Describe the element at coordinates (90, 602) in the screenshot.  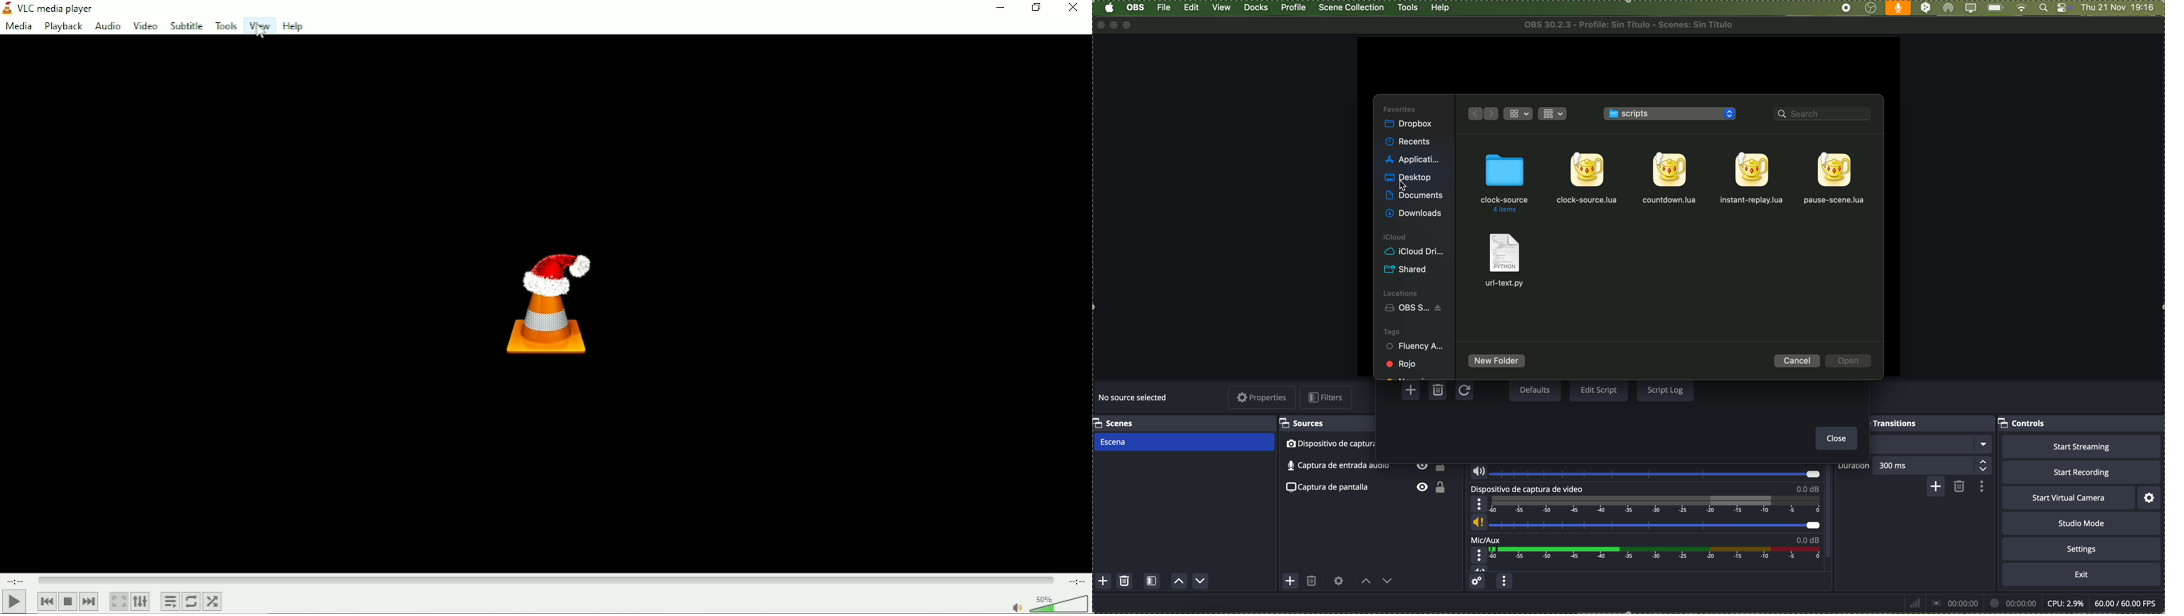
I see `Next` at that location.